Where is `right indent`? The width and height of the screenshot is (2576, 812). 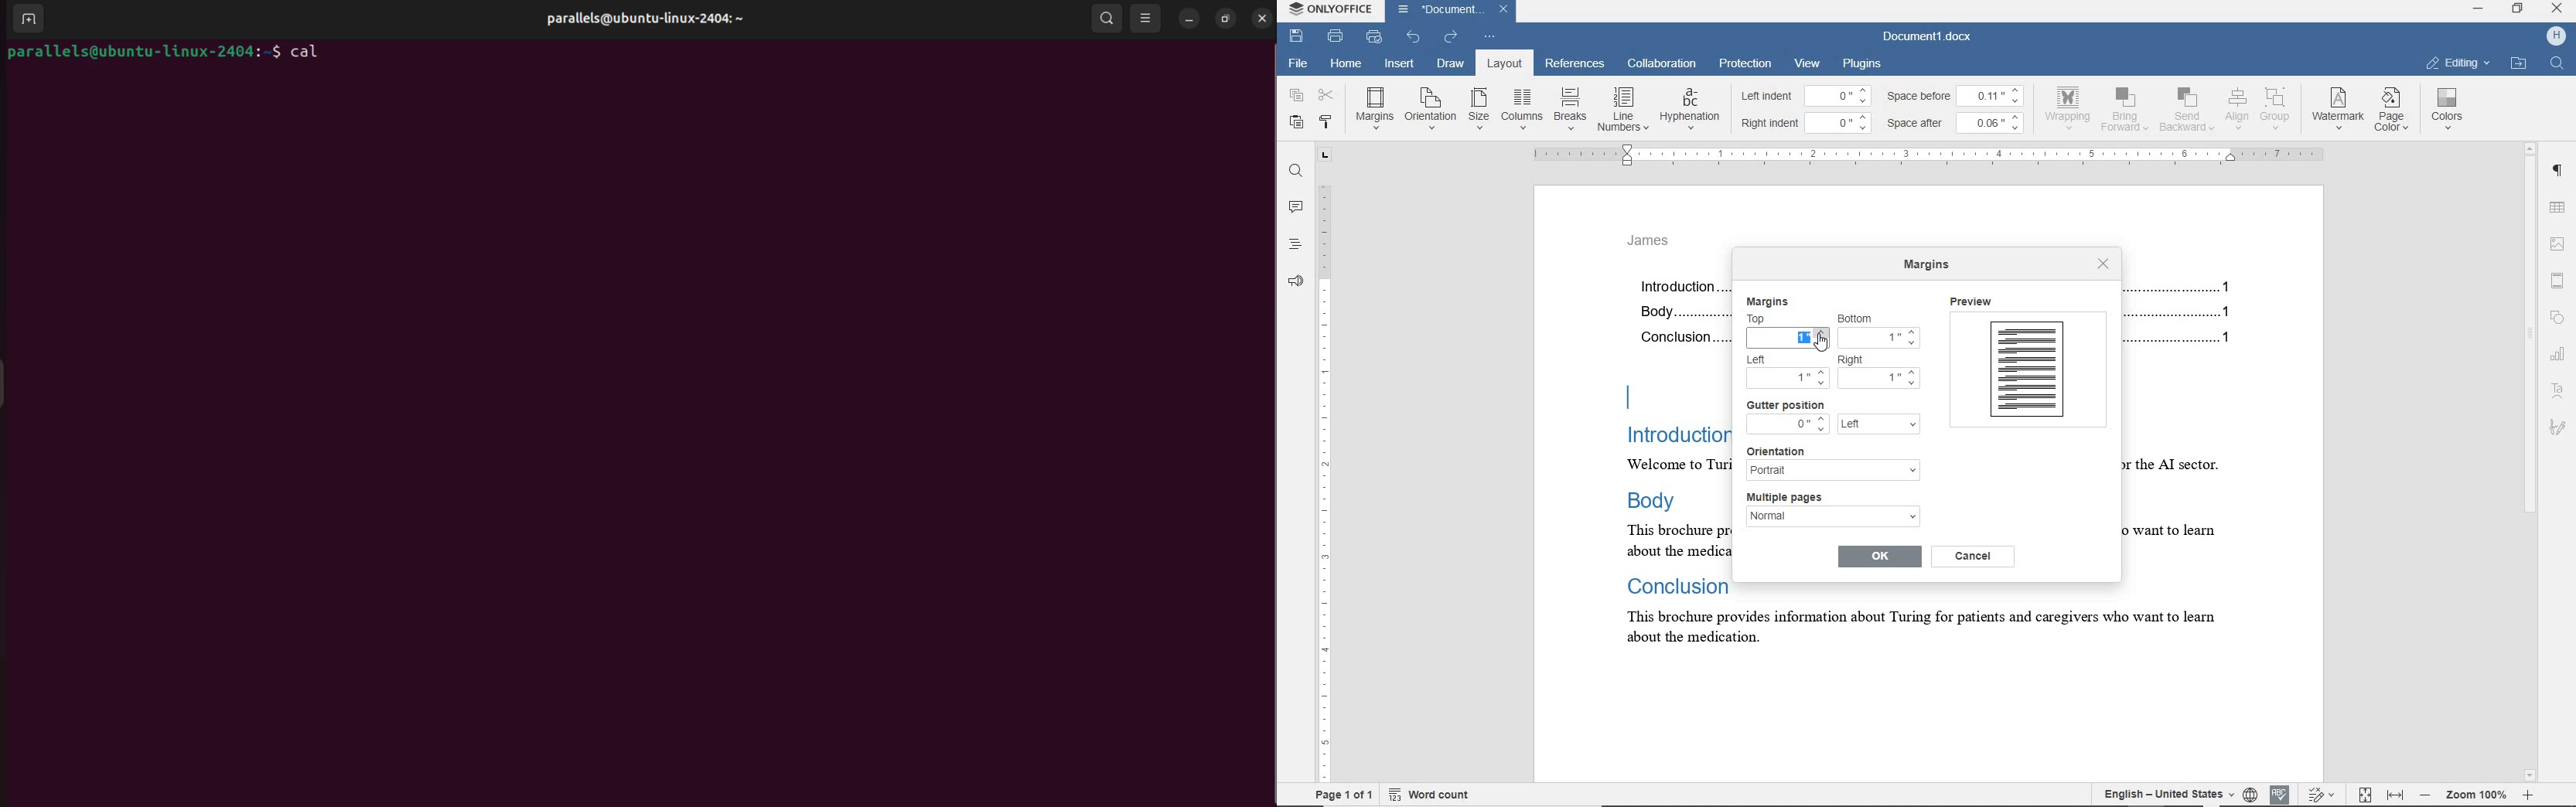 right indent is located at coordinates (1770, 124).